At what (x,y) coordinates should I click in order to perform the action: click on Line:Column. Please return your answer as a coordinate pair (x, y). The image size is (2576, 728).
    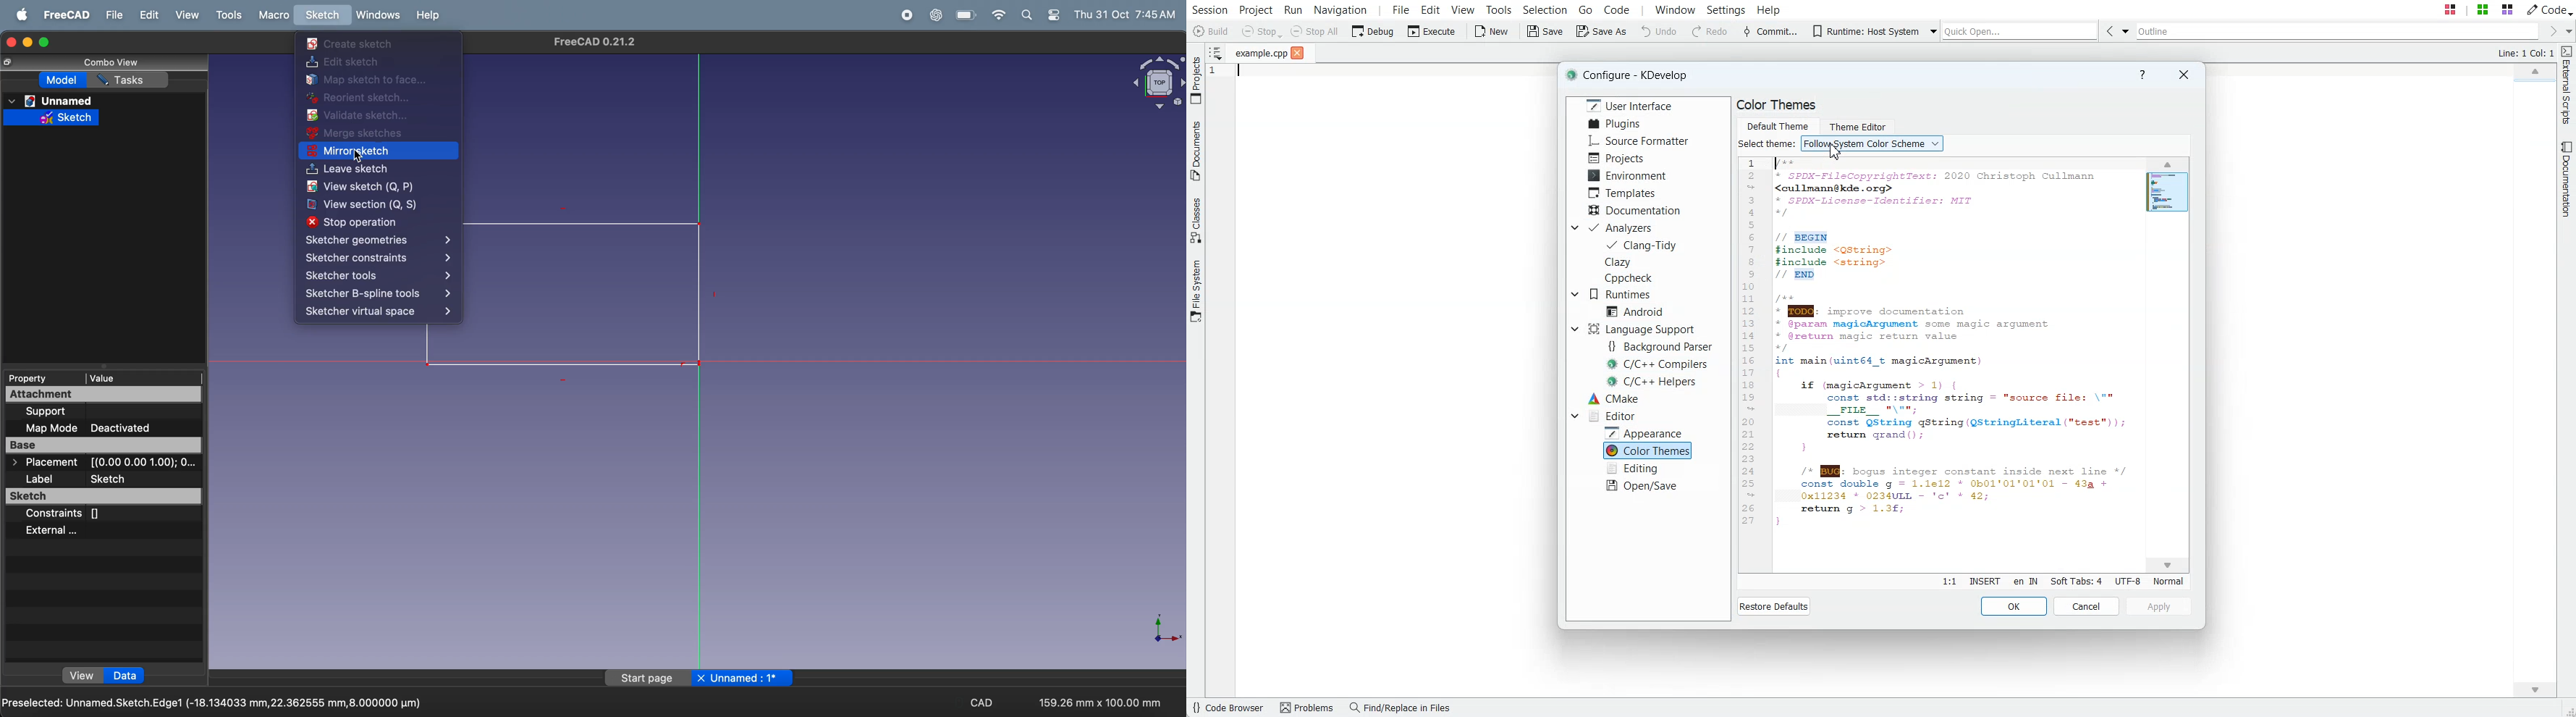
    Looking at the image, I should click on (1948, 582).